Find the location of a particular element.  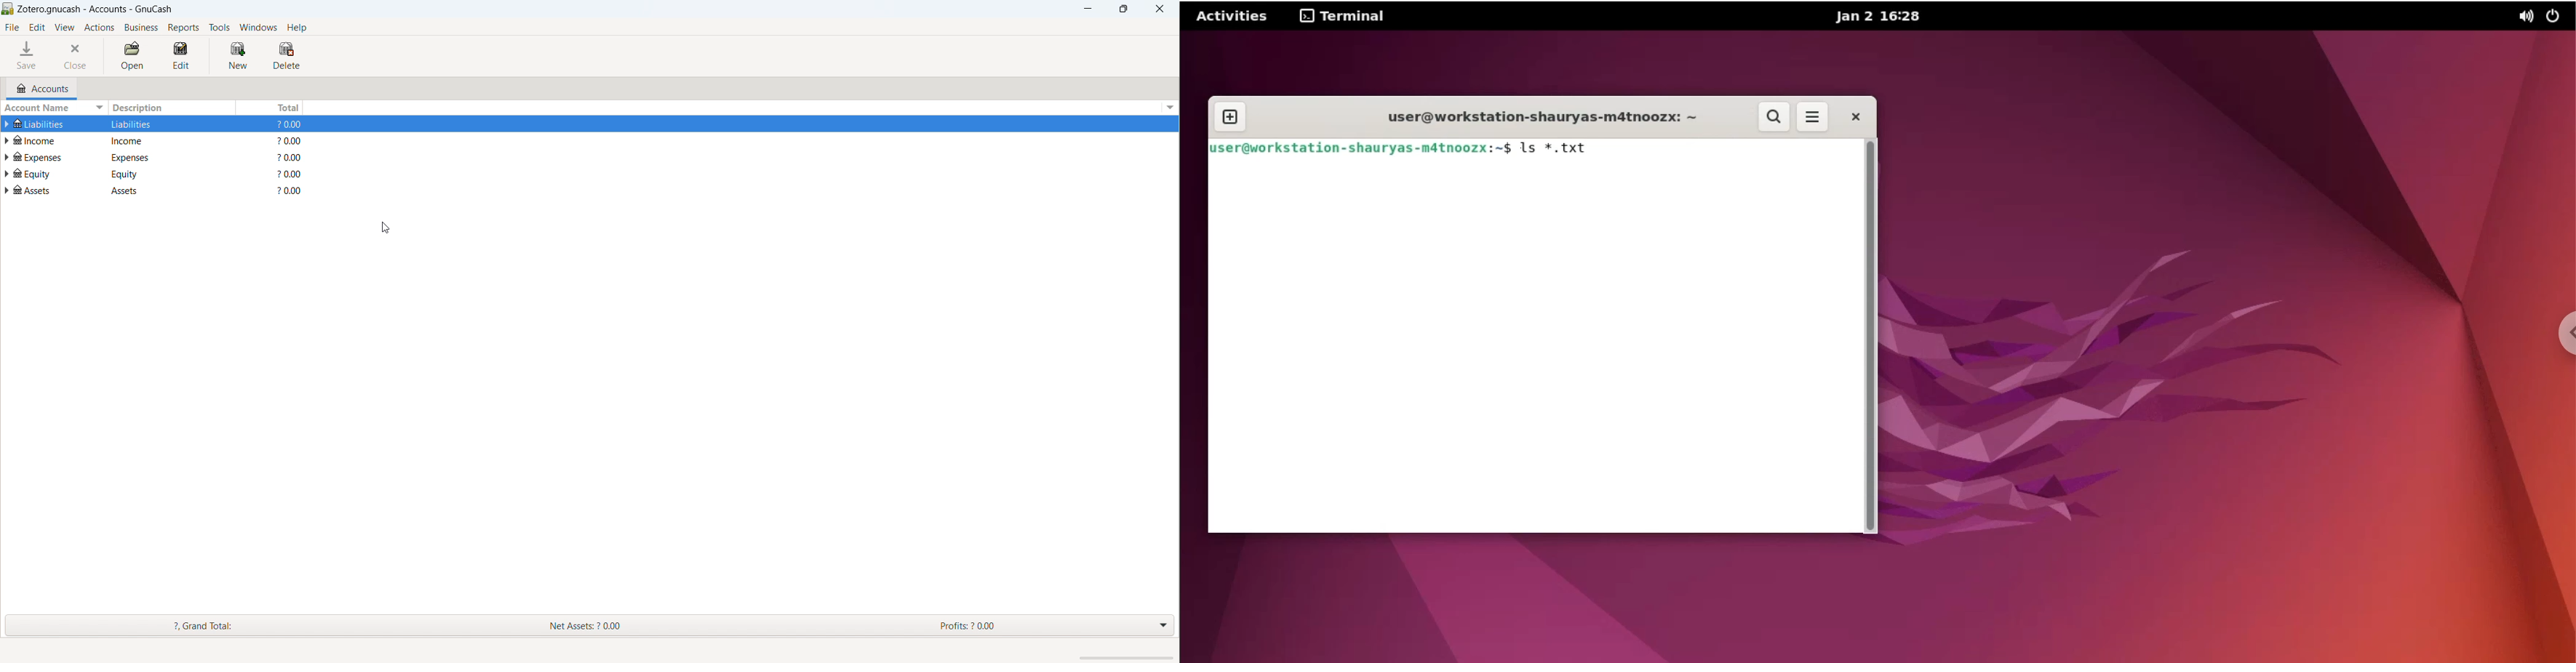

sort by account name is located at coordinates (54, 109).